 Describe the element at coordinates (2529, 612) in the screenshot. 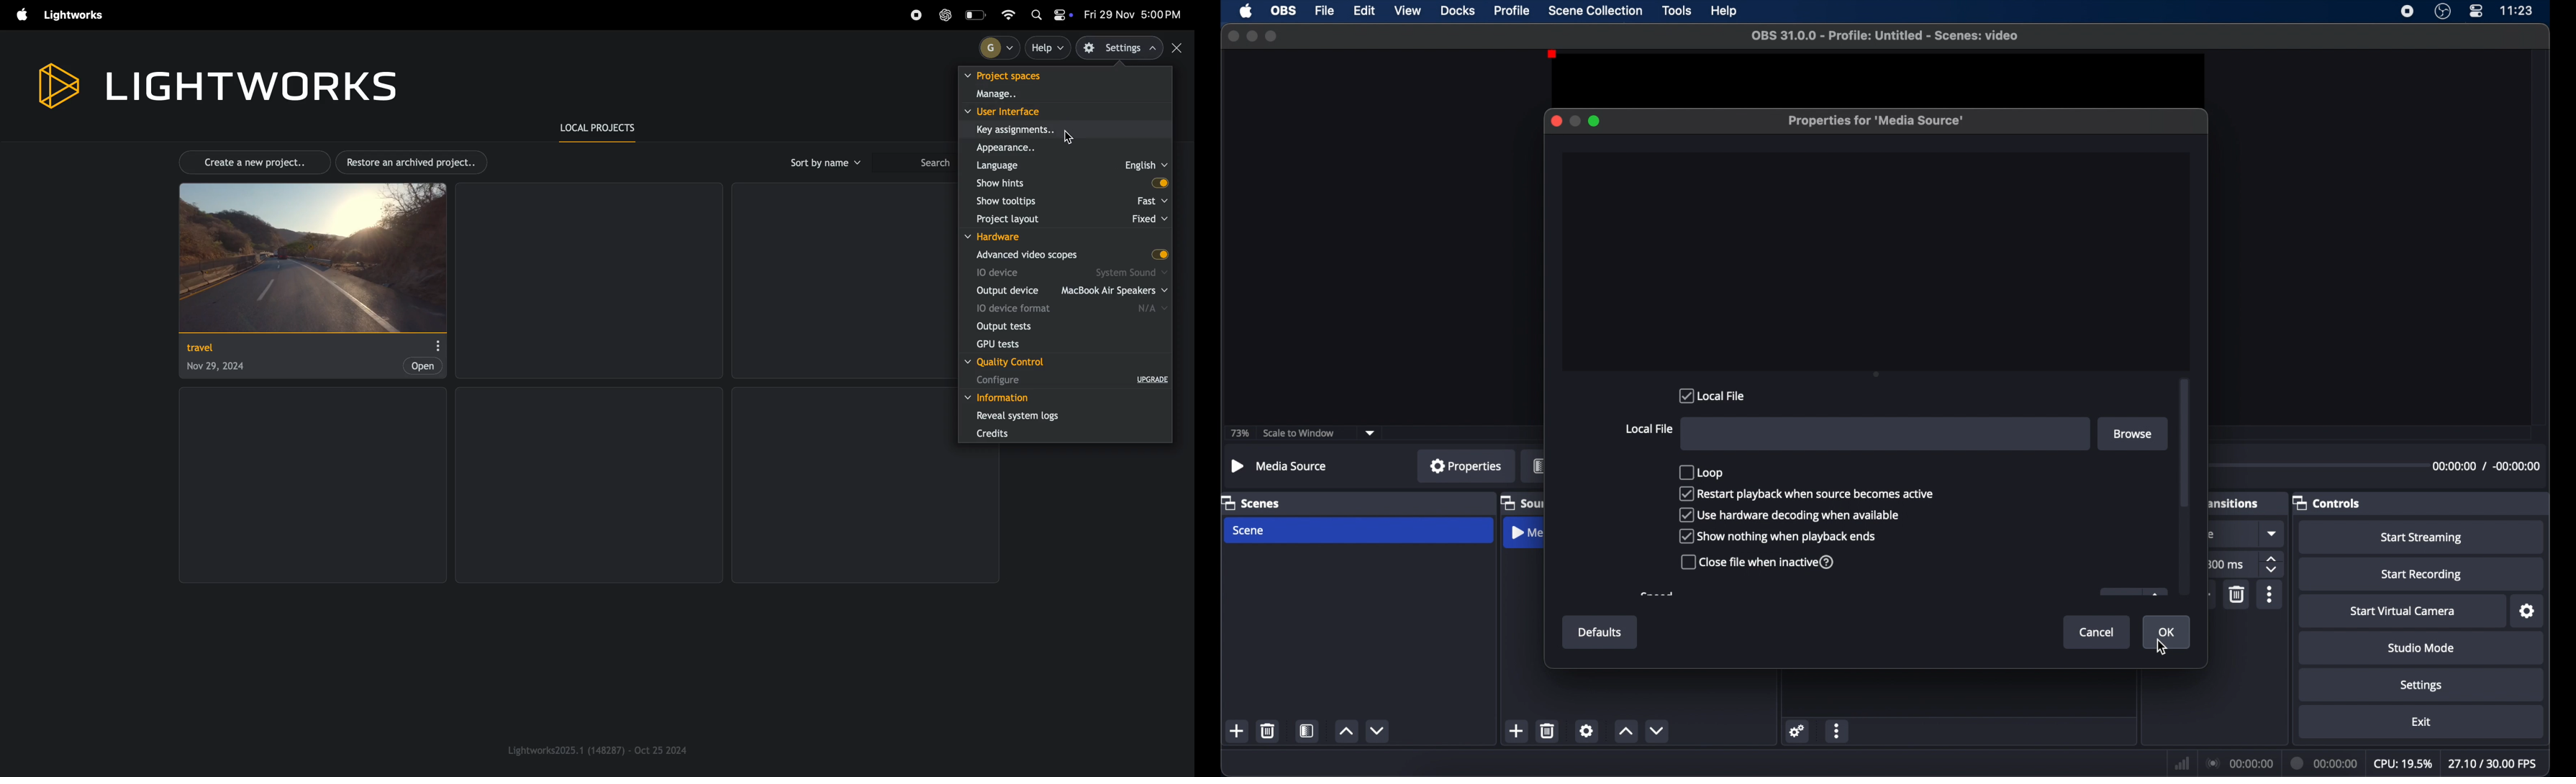

I see `settings` at that location.